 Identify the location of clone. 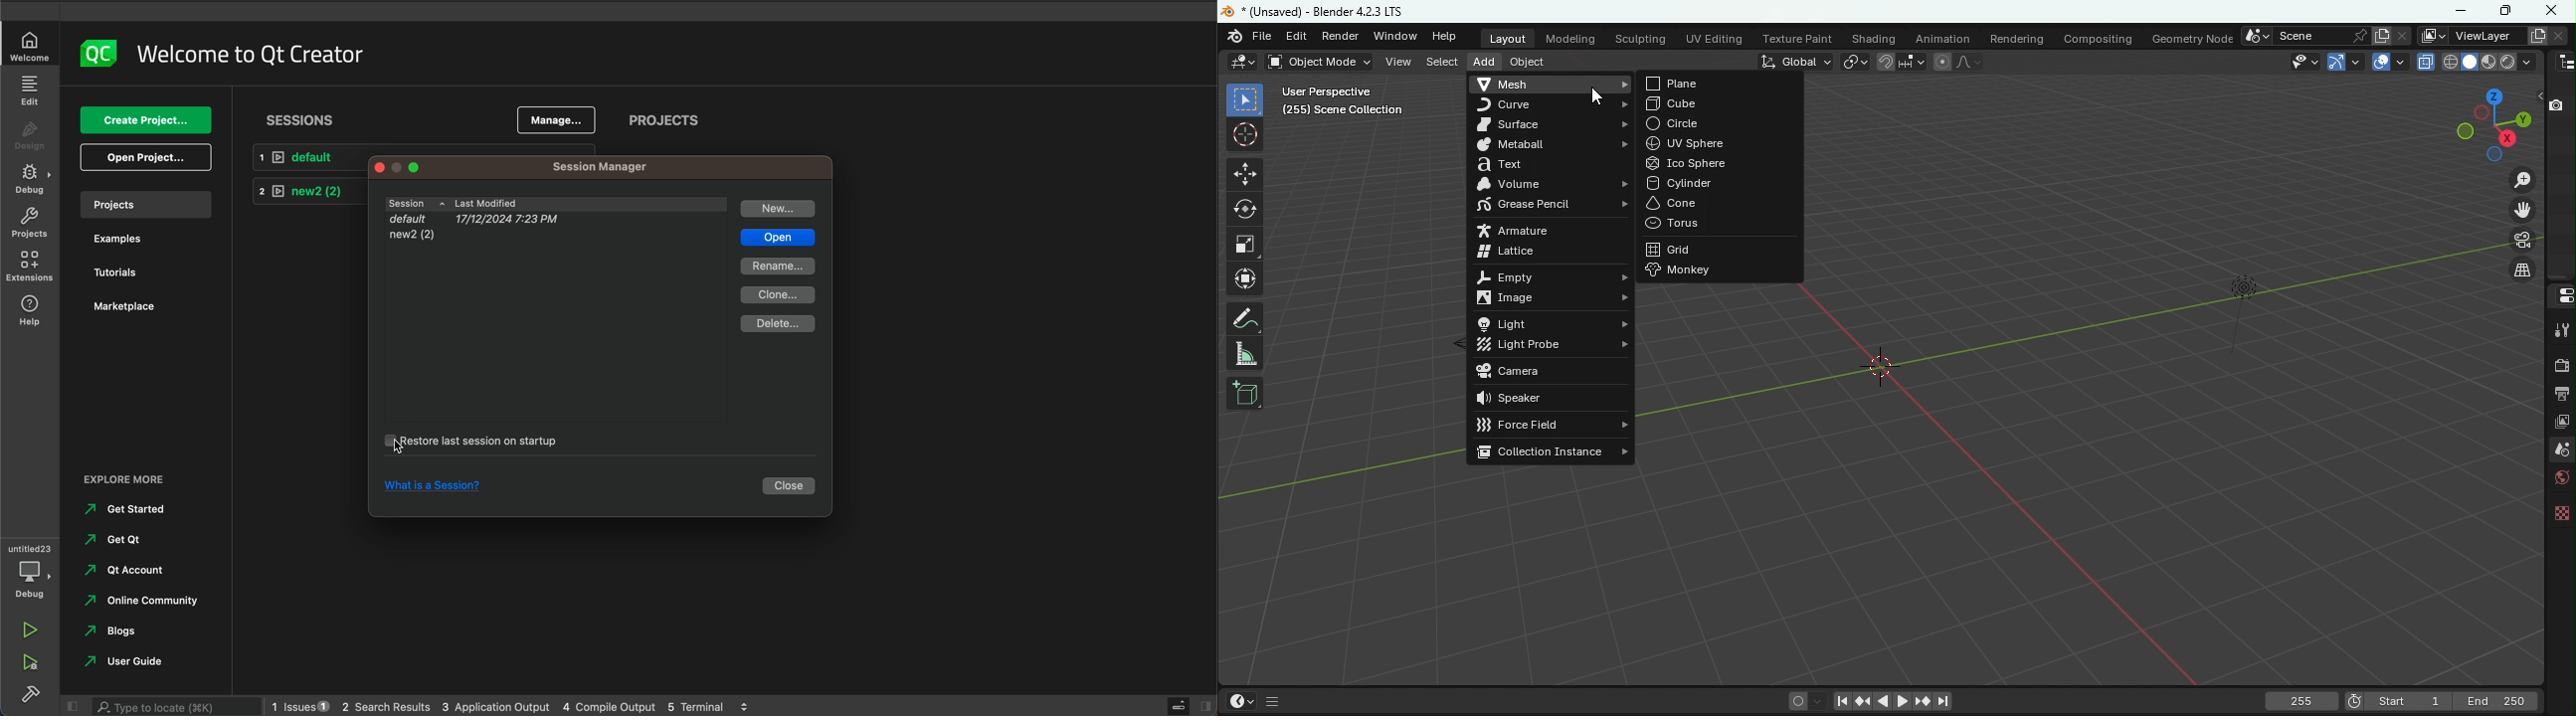
(776, 295).